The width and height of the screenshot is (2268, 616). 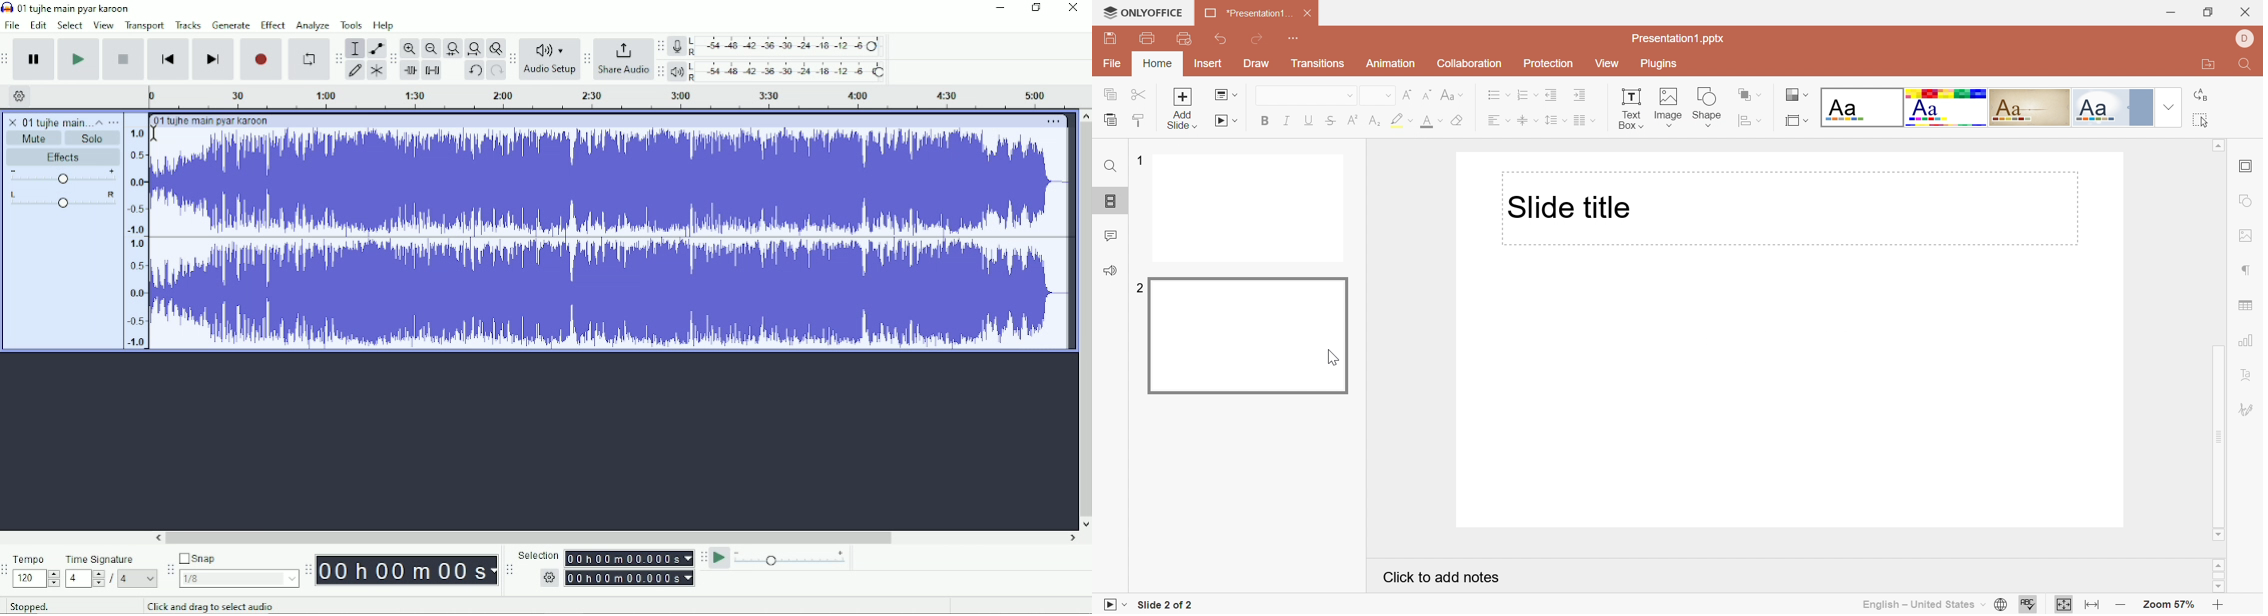 I want to click on Align Size, so click(x=1748, y=121).